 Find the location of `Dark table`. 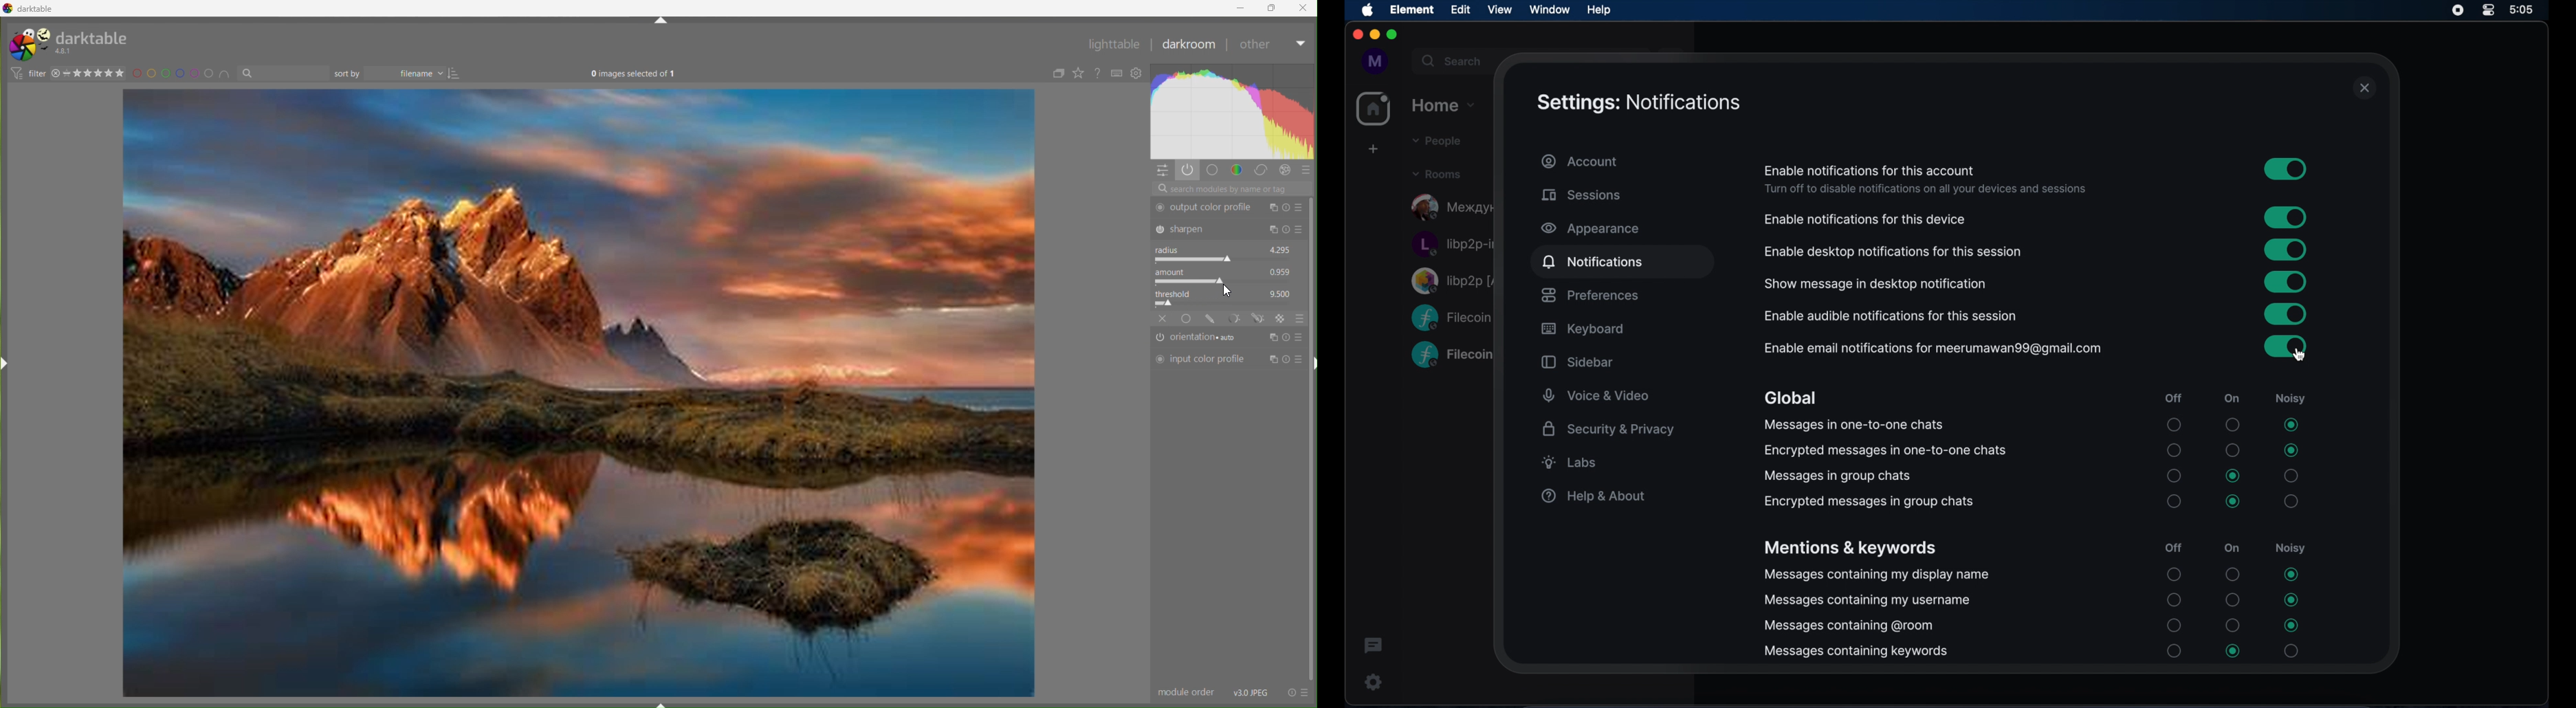

Dark table is located at coordinates (38, 9).